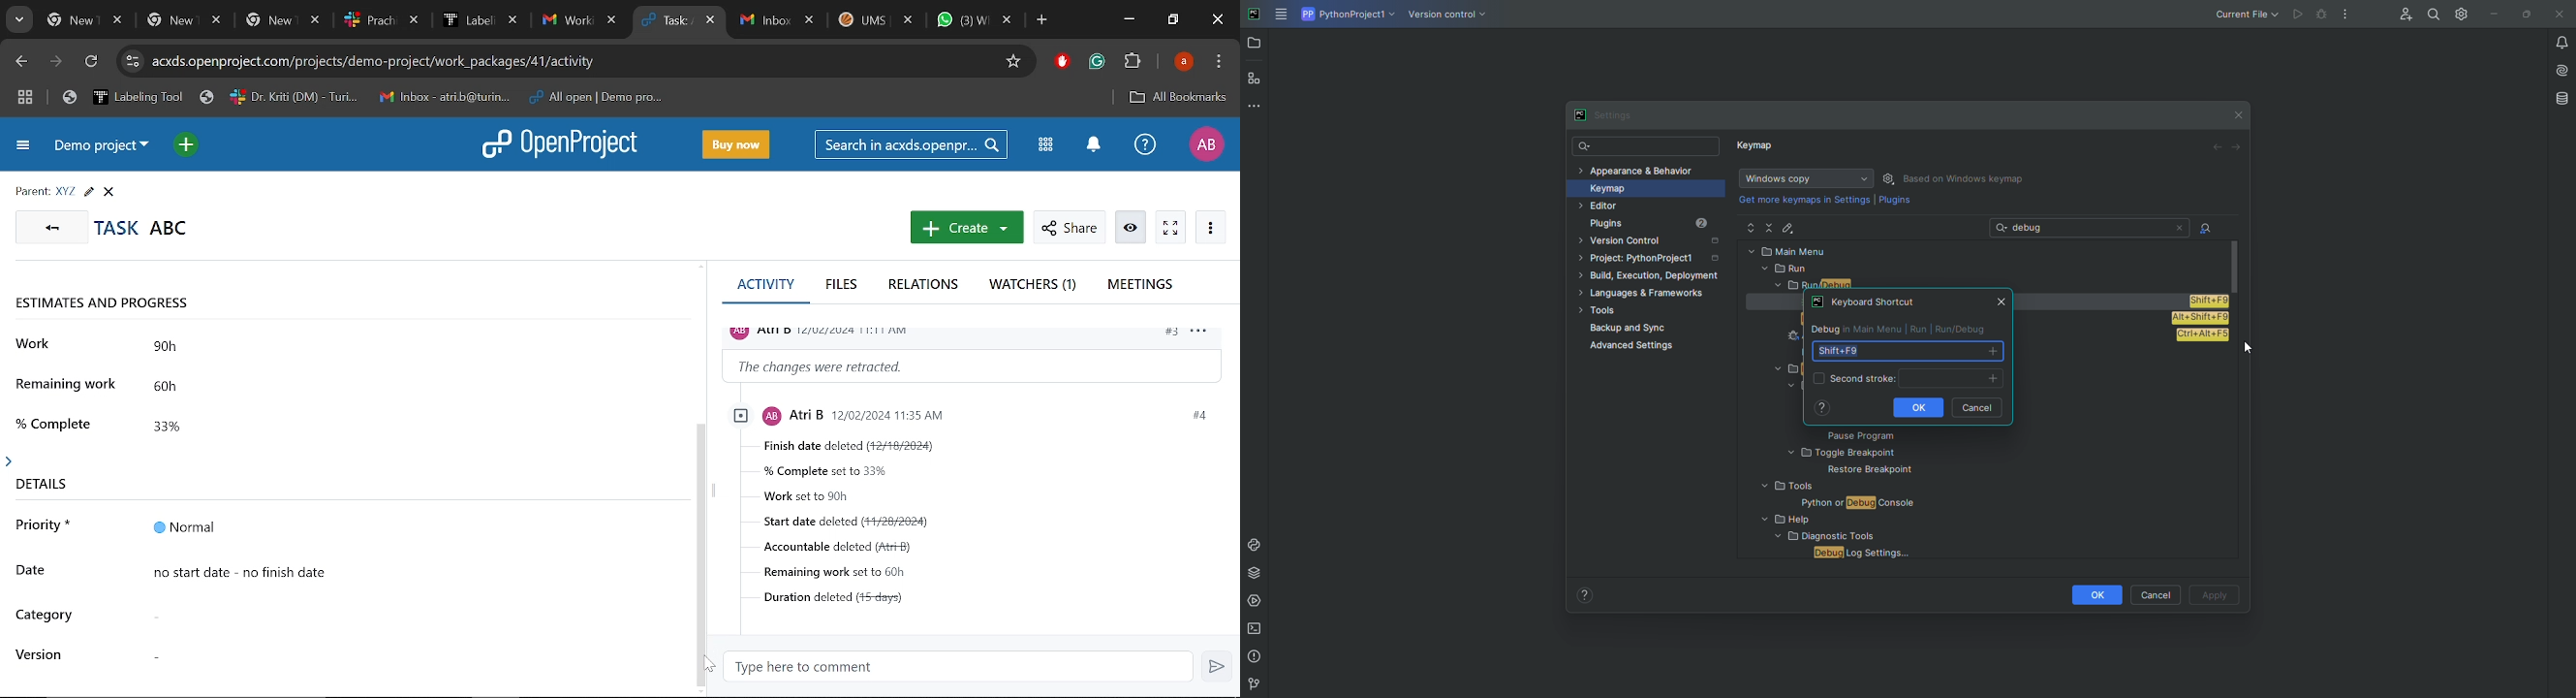 The image size is (2576, 700). What do you see at coordinates (1651, 261) in the screenshot?
I see `Project` at bounding box center [1651, 261].